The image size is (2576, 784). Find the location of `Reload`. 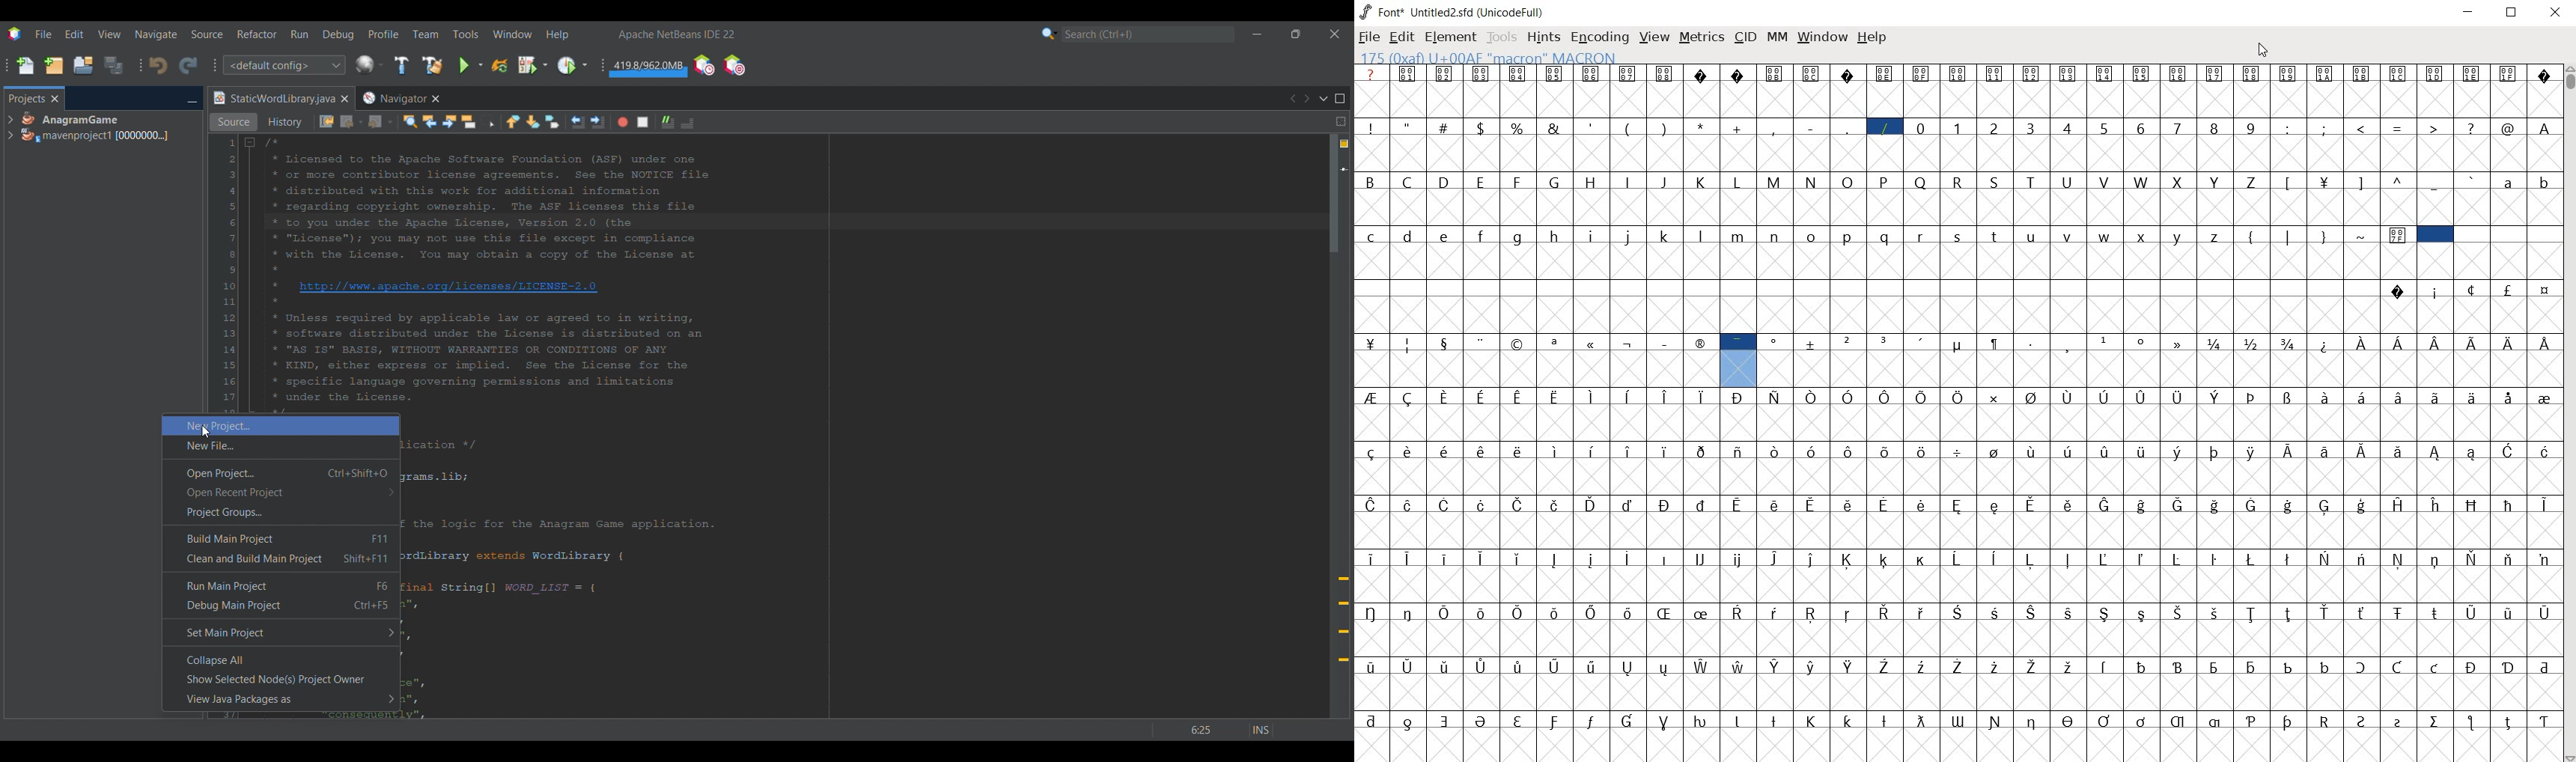

Reload is located at coordinates (500, 66).